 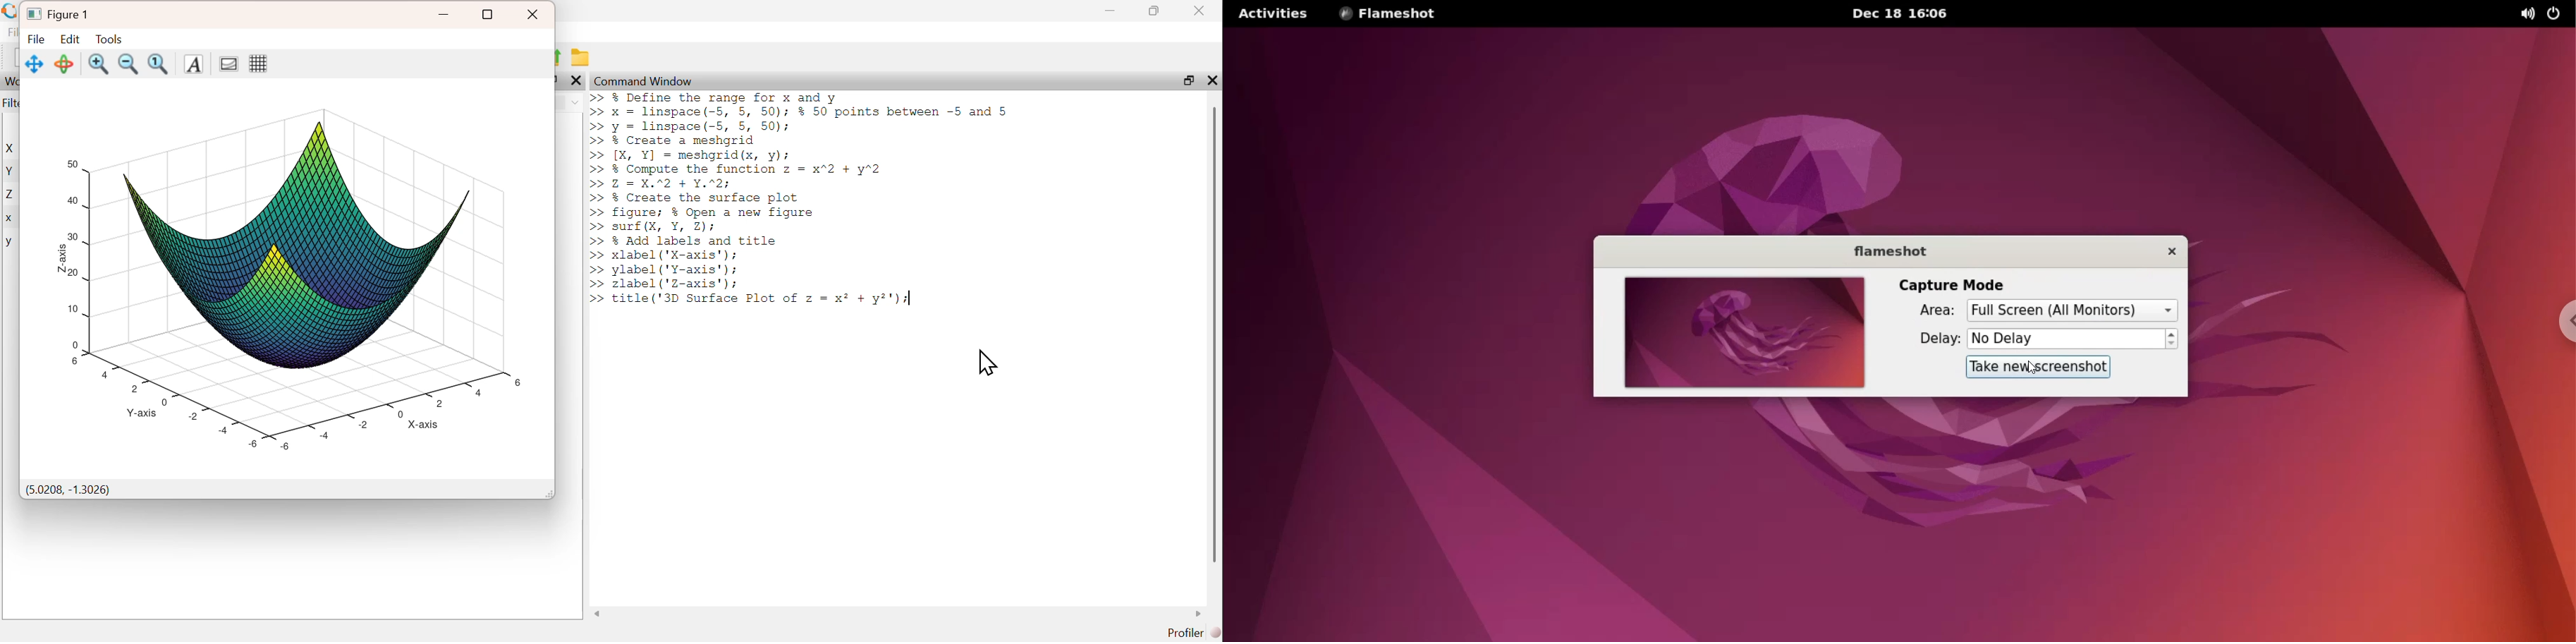 What do you see at coordinates (70, 38) in the screenshot?
I see `Edit` at bounding box center [70, 38].